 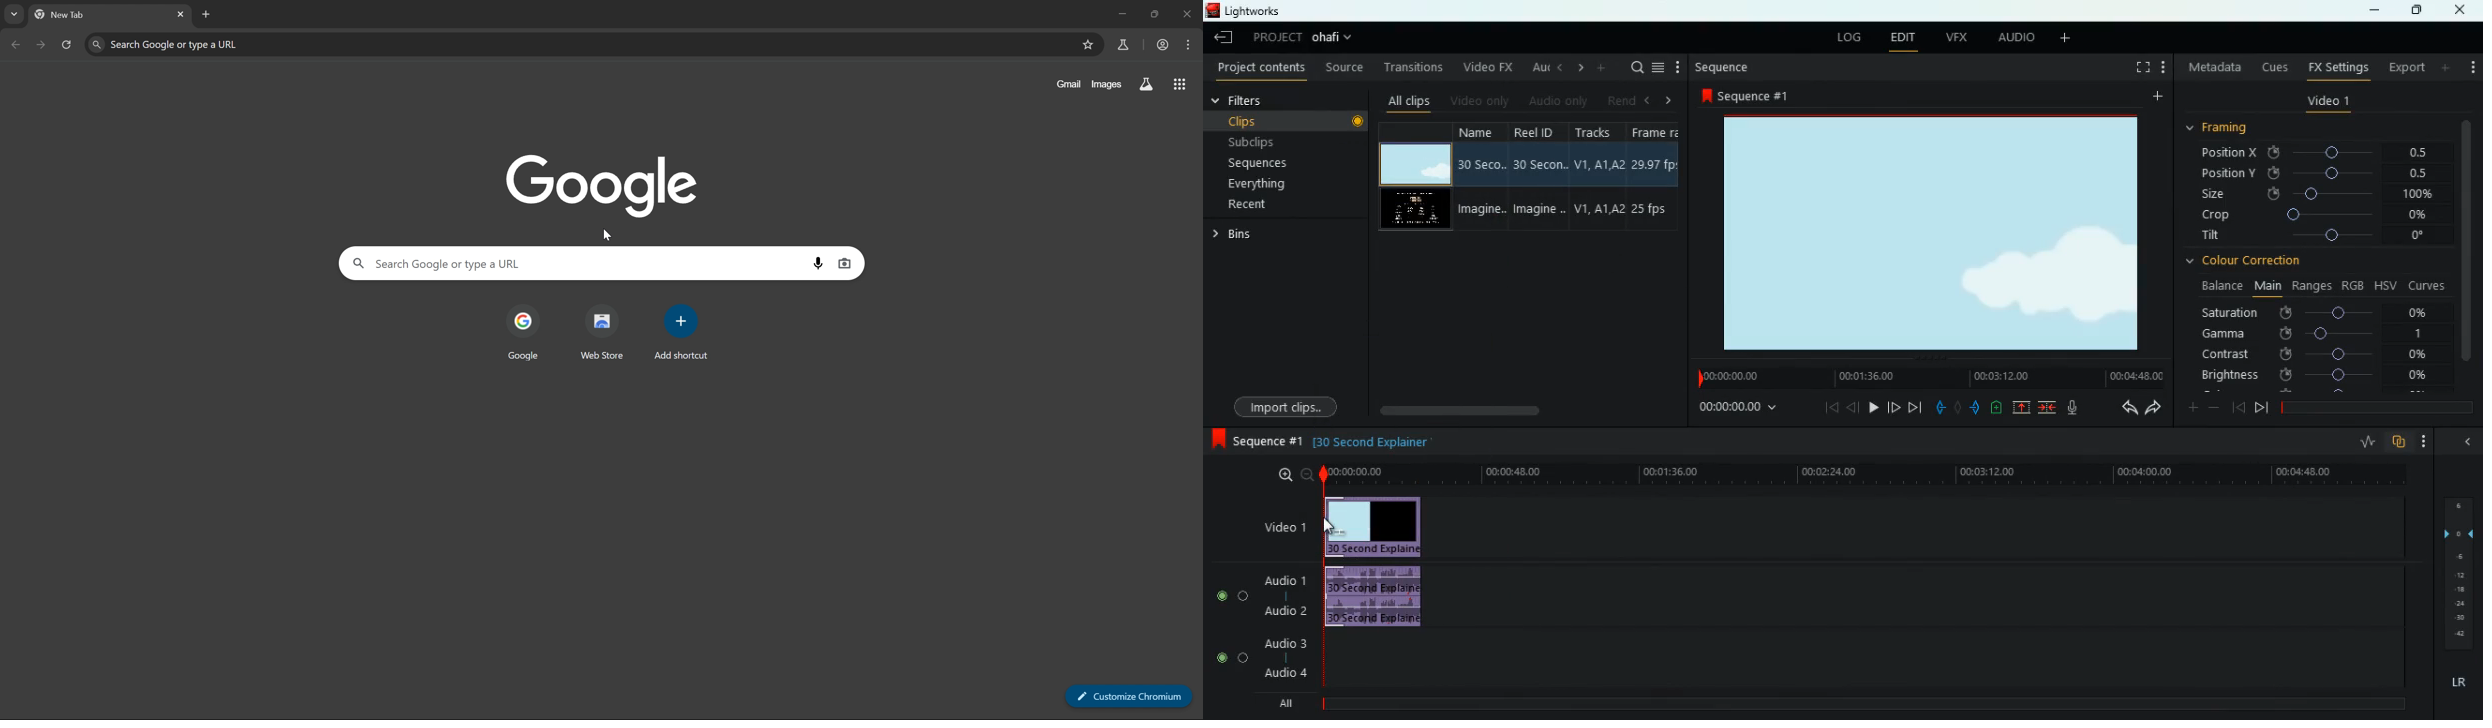 What do you see at coordinates (1655, 208) in the screenshot?
I see `25 fps` at bounding box center [1655, 208].